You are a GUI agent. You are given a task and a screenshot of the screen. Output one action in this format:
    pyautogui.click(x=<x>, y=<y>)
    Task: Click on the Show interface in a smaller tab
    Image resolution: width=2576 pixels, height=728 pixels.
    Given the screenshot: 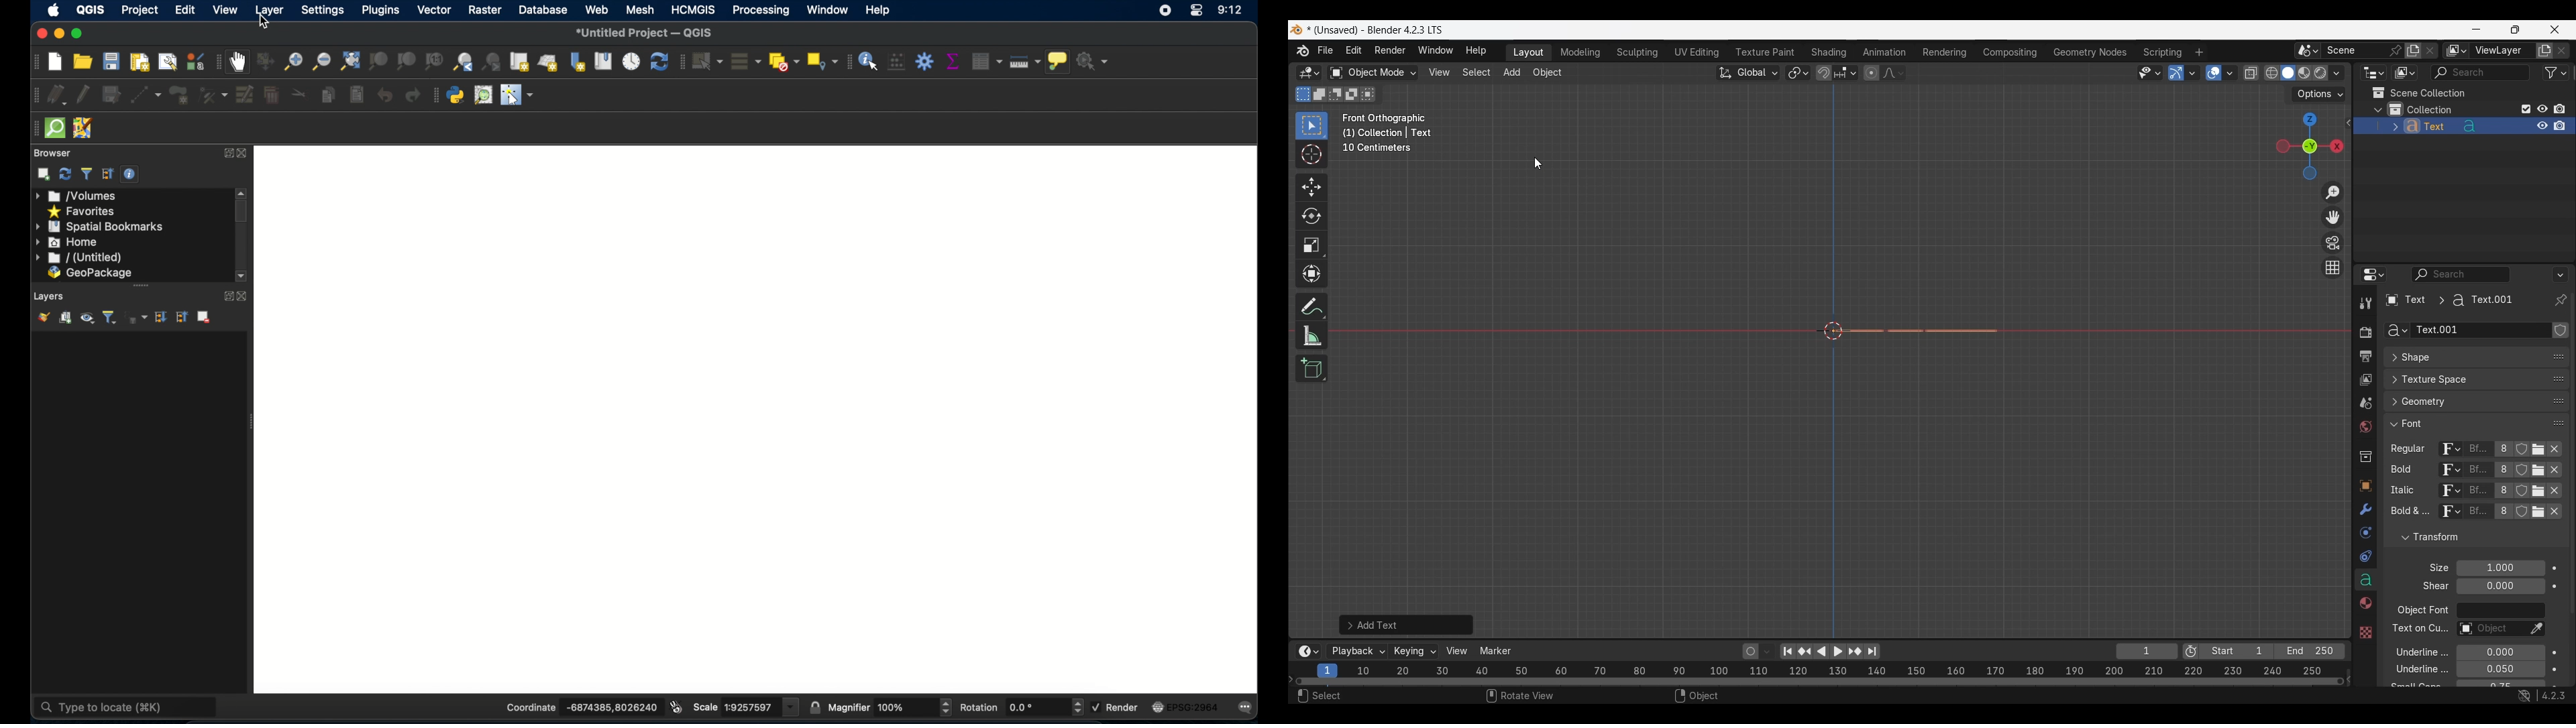 What is the action you would take?
    pyautogui.click(x=2515, y=29)
    